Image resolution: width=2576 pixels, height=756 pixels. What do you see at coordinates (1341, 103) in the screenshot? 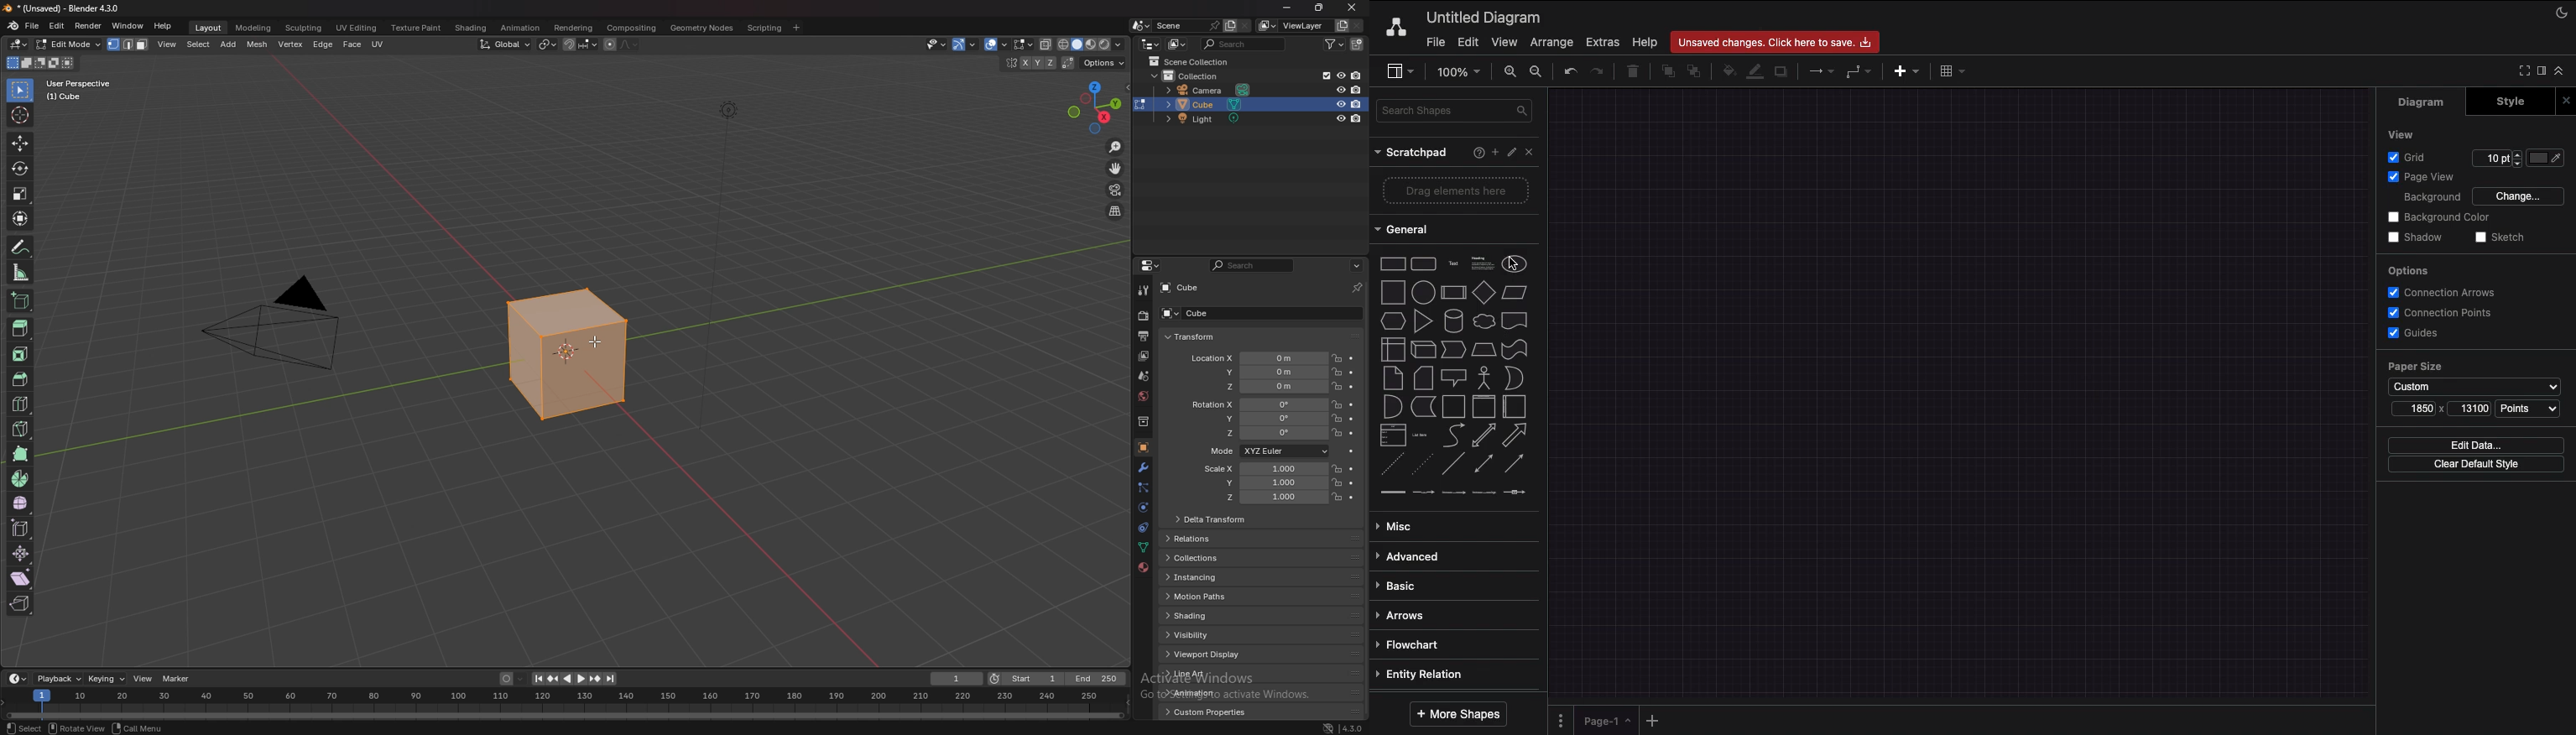
I see `hide in viewport` at bounding box center [1341, 103].